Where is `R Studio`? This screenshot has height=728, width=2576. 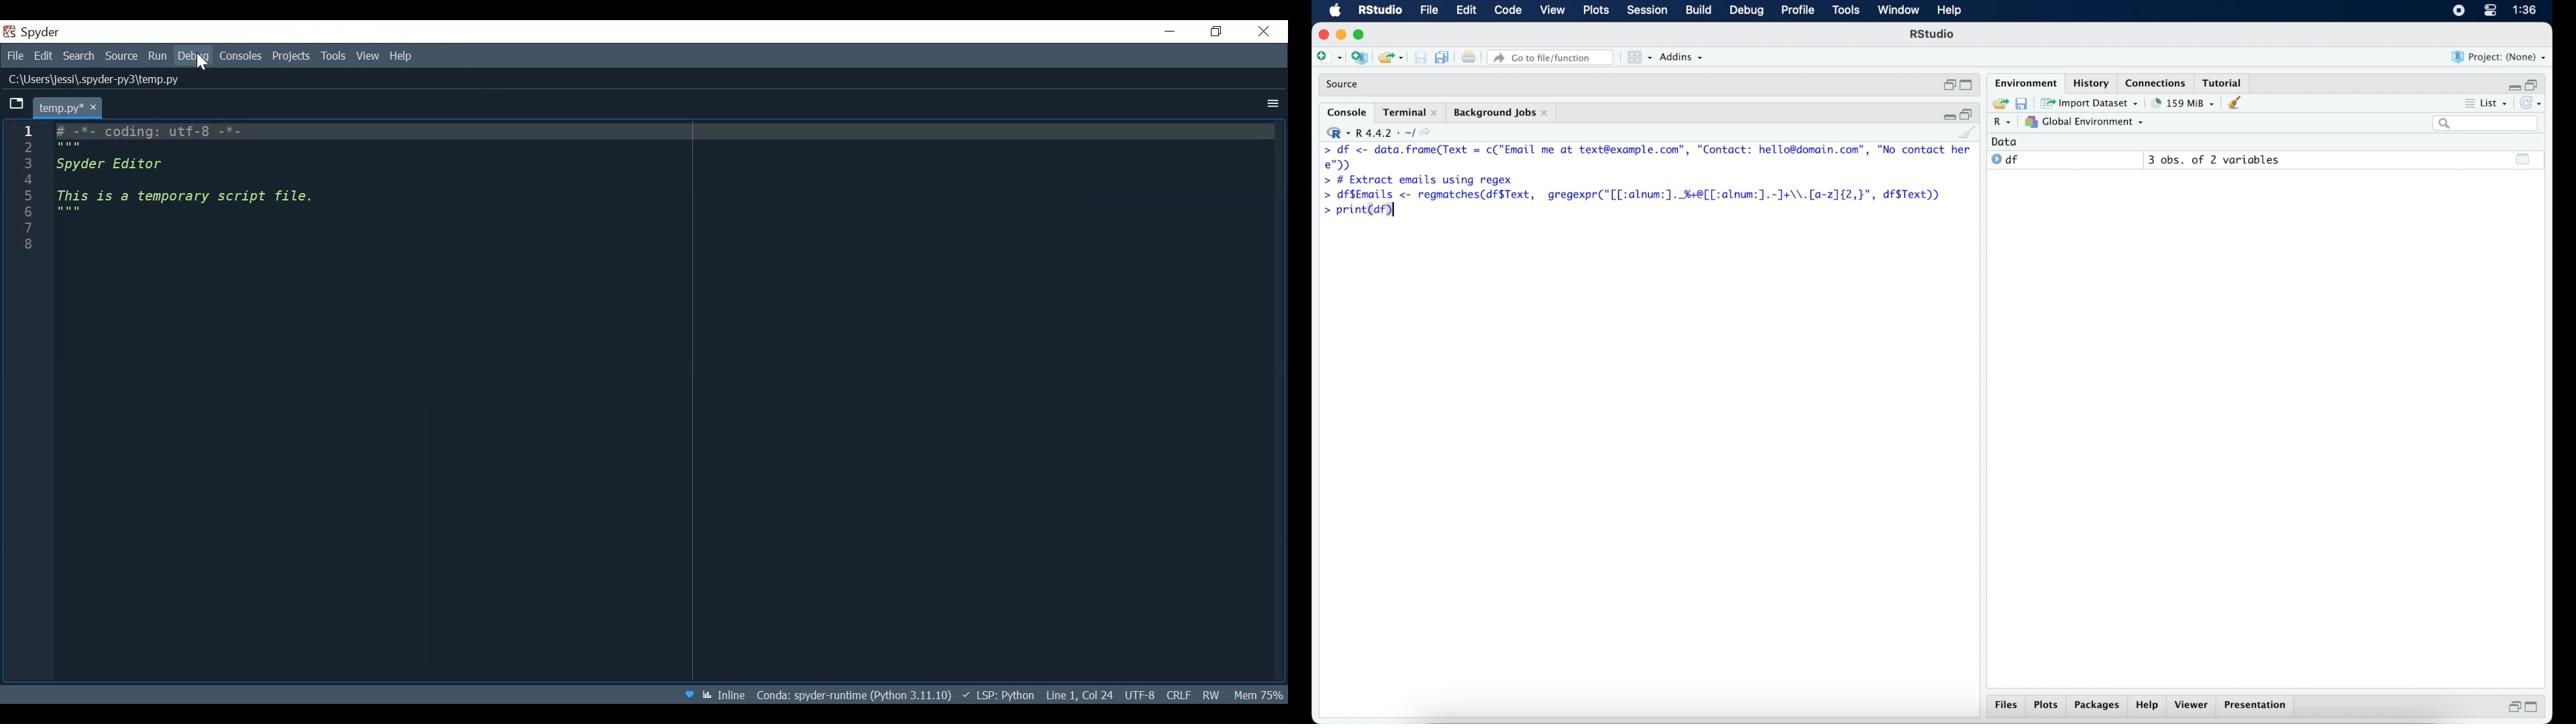
R Studio is located at coordinates (1933, 36).